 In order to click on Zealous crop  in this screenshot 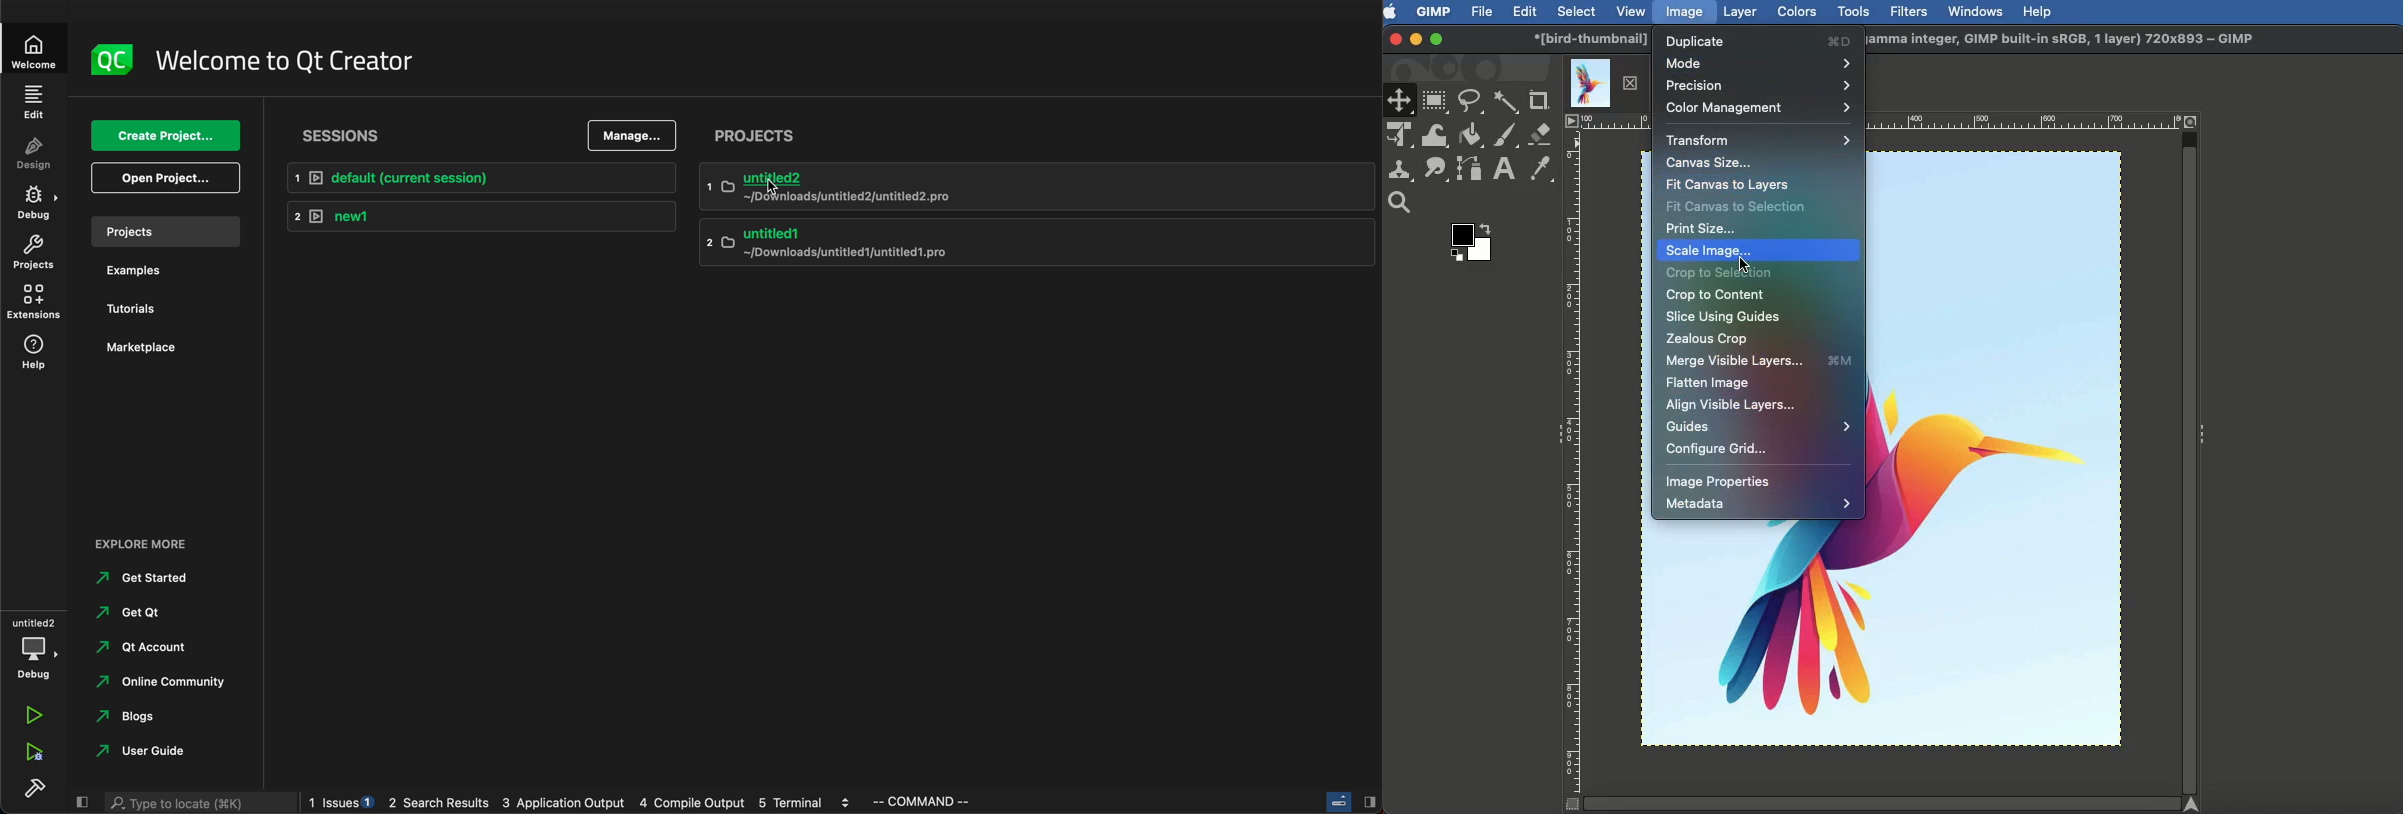, I will do `click(1709, 340)`.